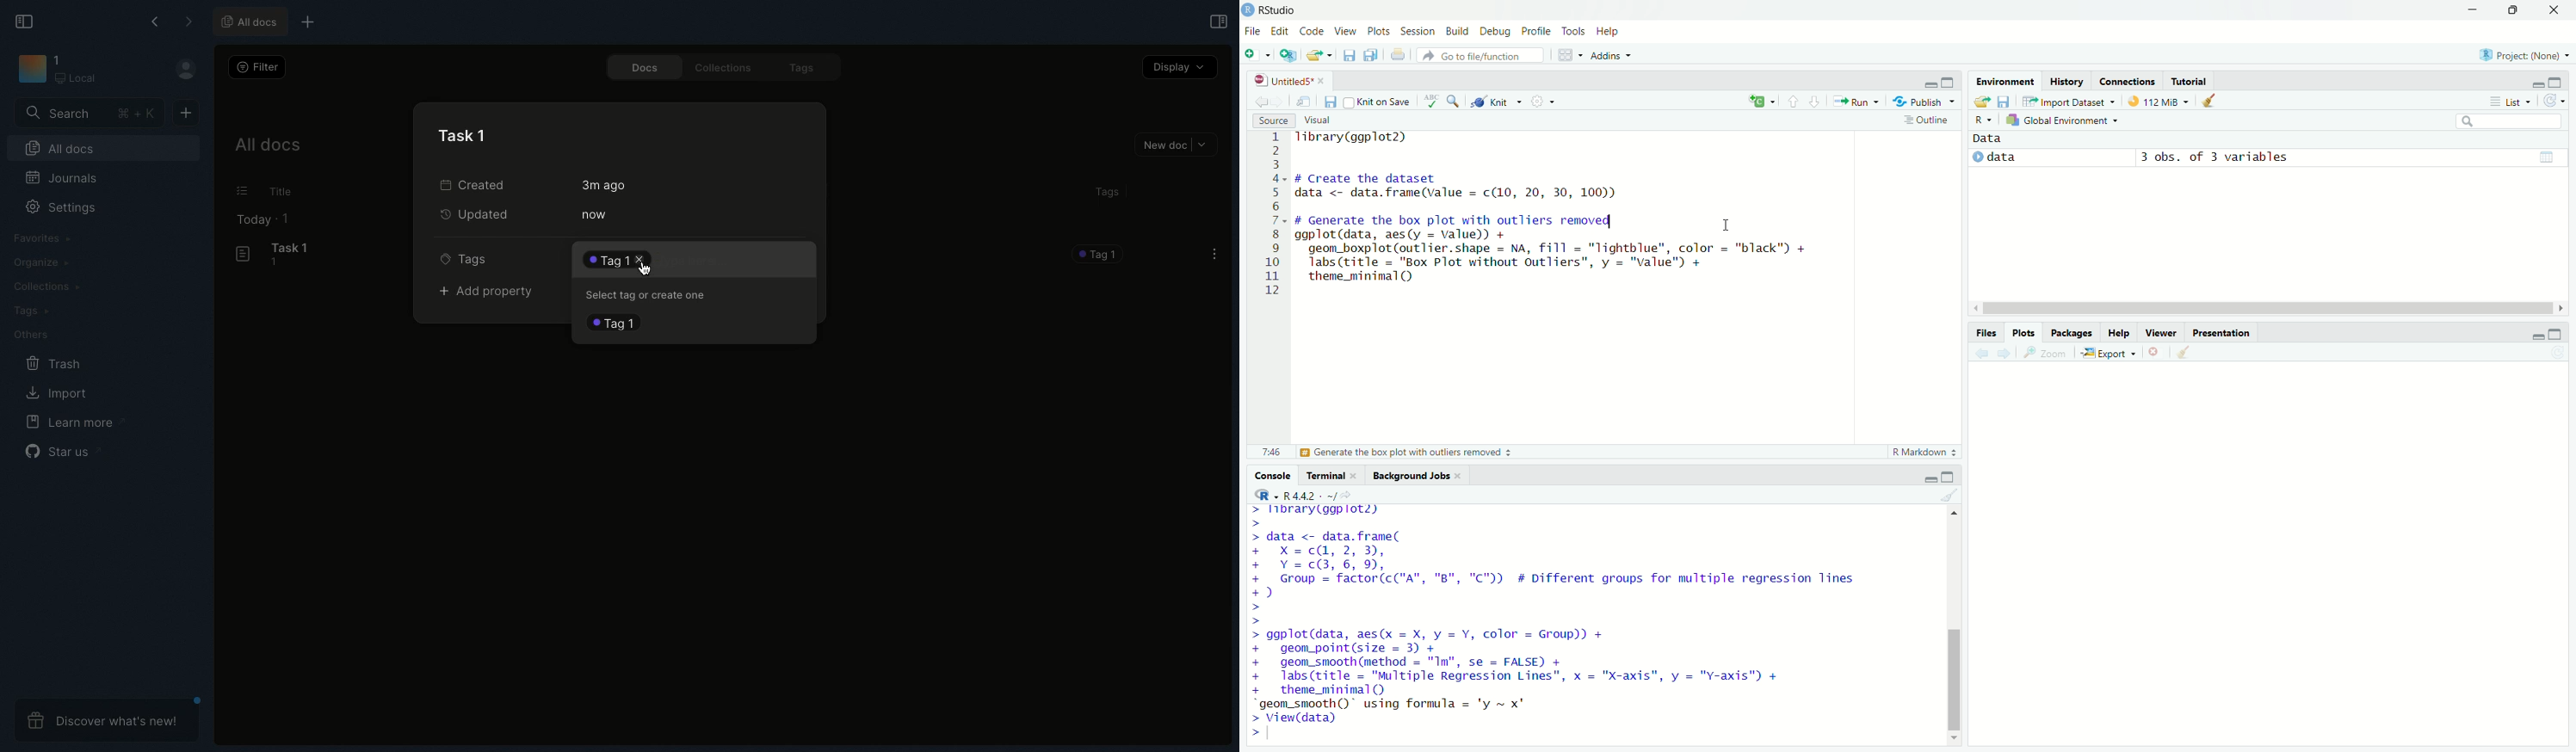 The width and height of the screenshot is (2576, 756). I want to click on Background Jobs, so click(1419, 476).